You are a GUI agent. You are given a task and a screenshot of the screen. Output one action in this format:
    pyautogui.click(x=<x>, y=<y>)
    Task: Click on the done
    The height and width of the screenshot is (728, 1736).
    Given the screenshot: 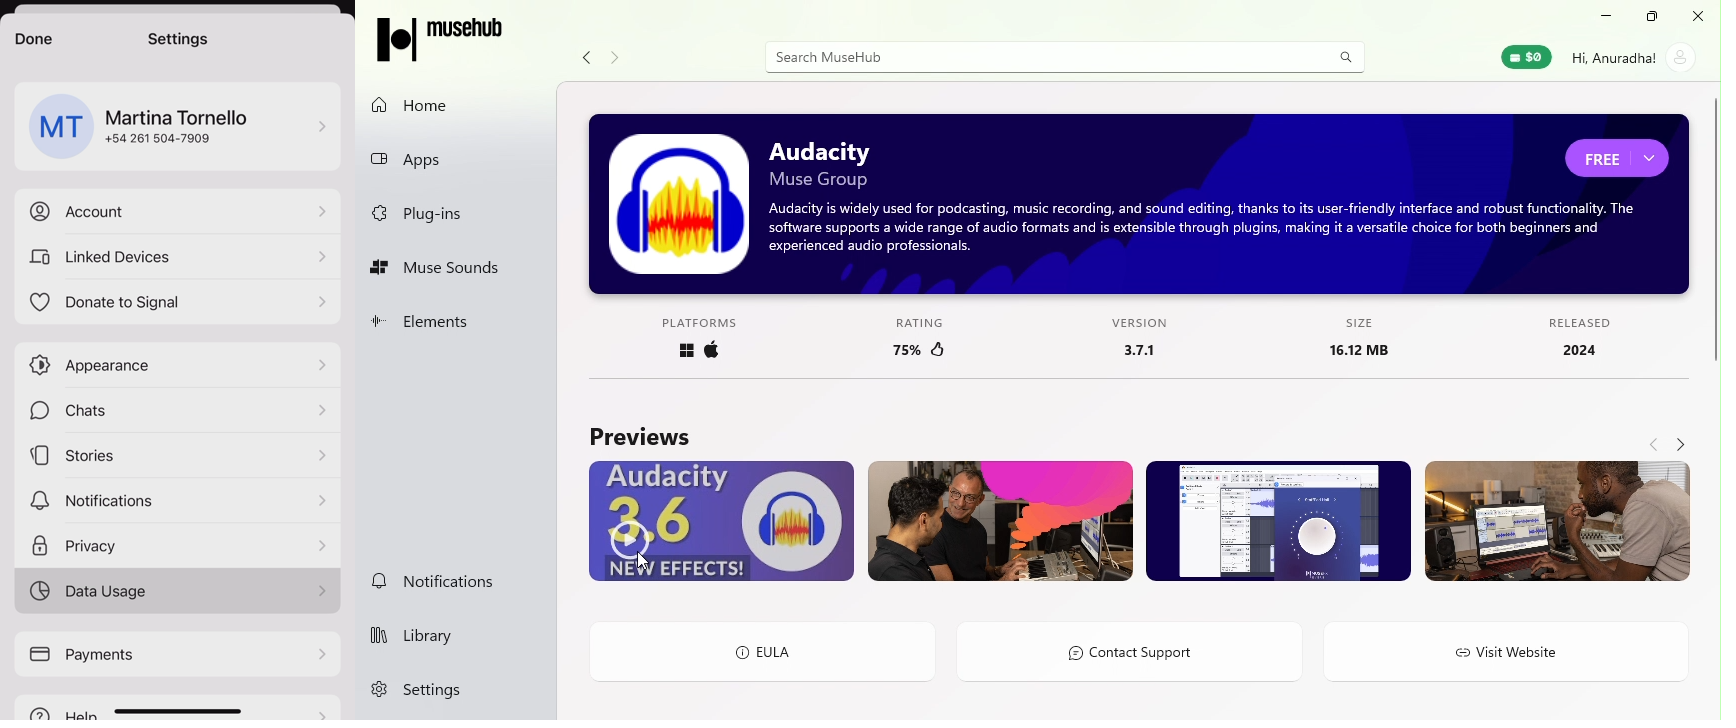 What is the action you would take?
    pyautogui.click(x=34, y=39)
    